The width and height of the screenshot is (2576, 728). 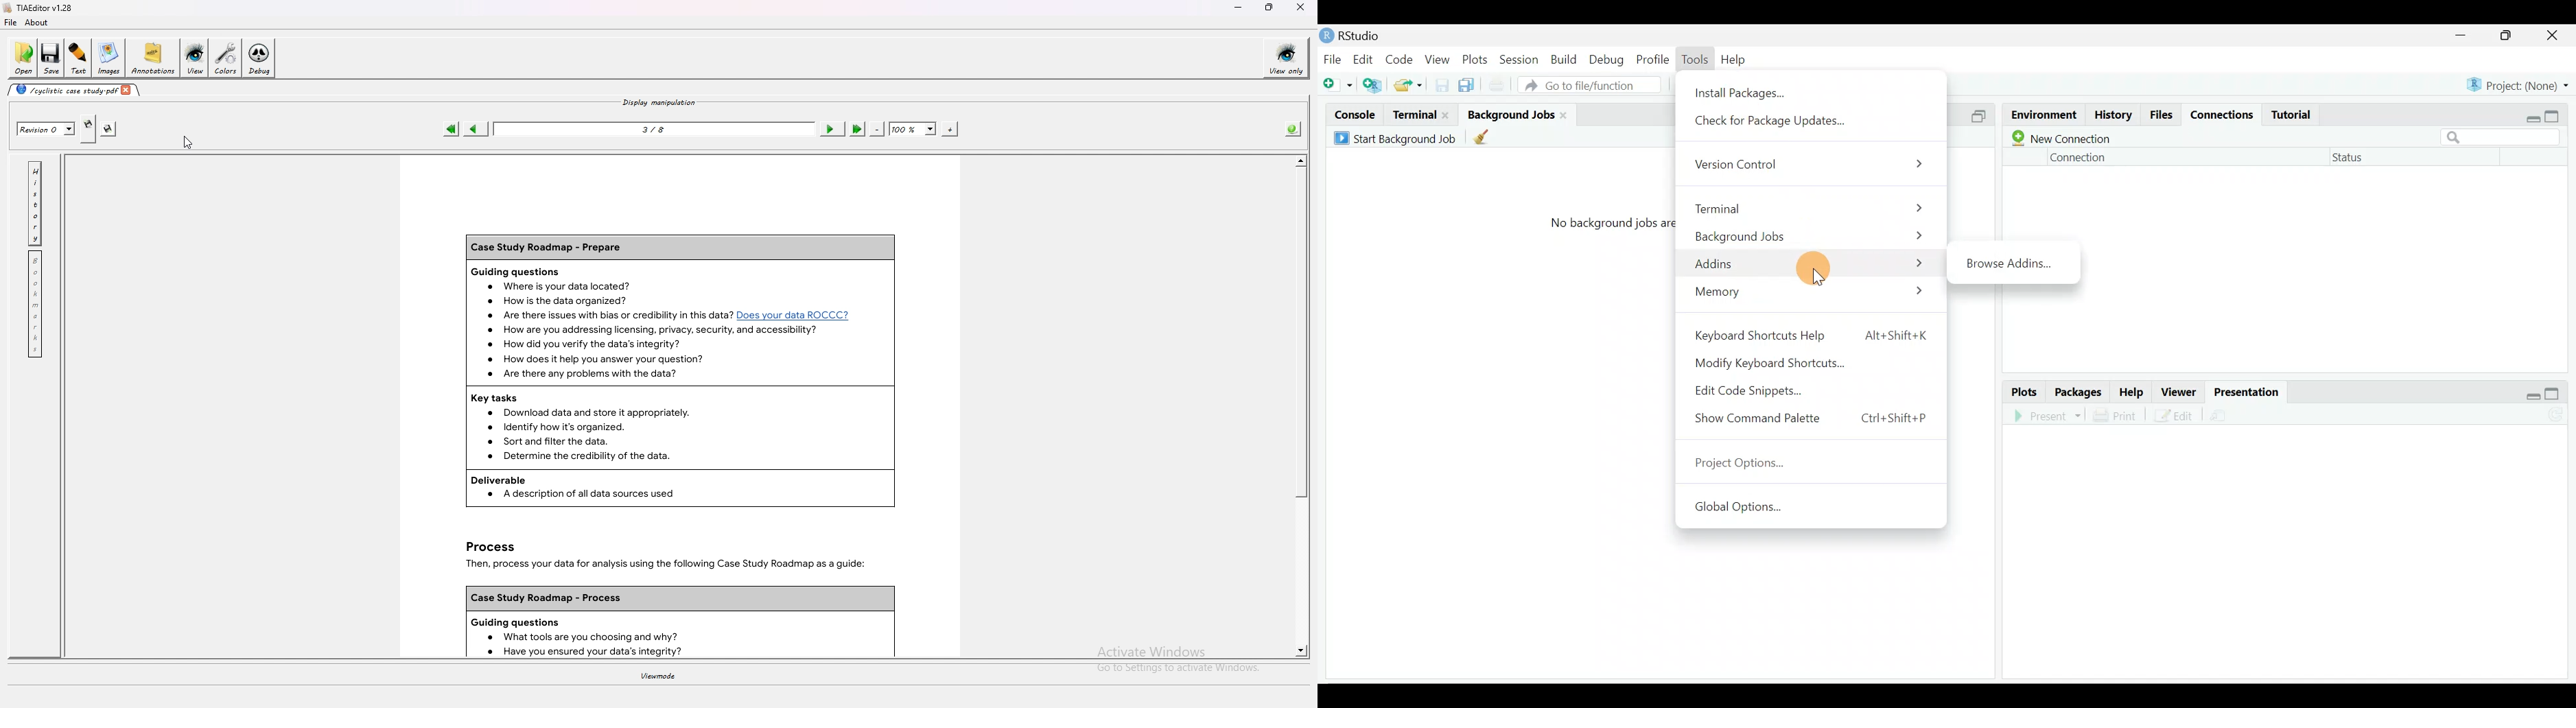 I want to click on Addins >, so click(x=1809, y=261).